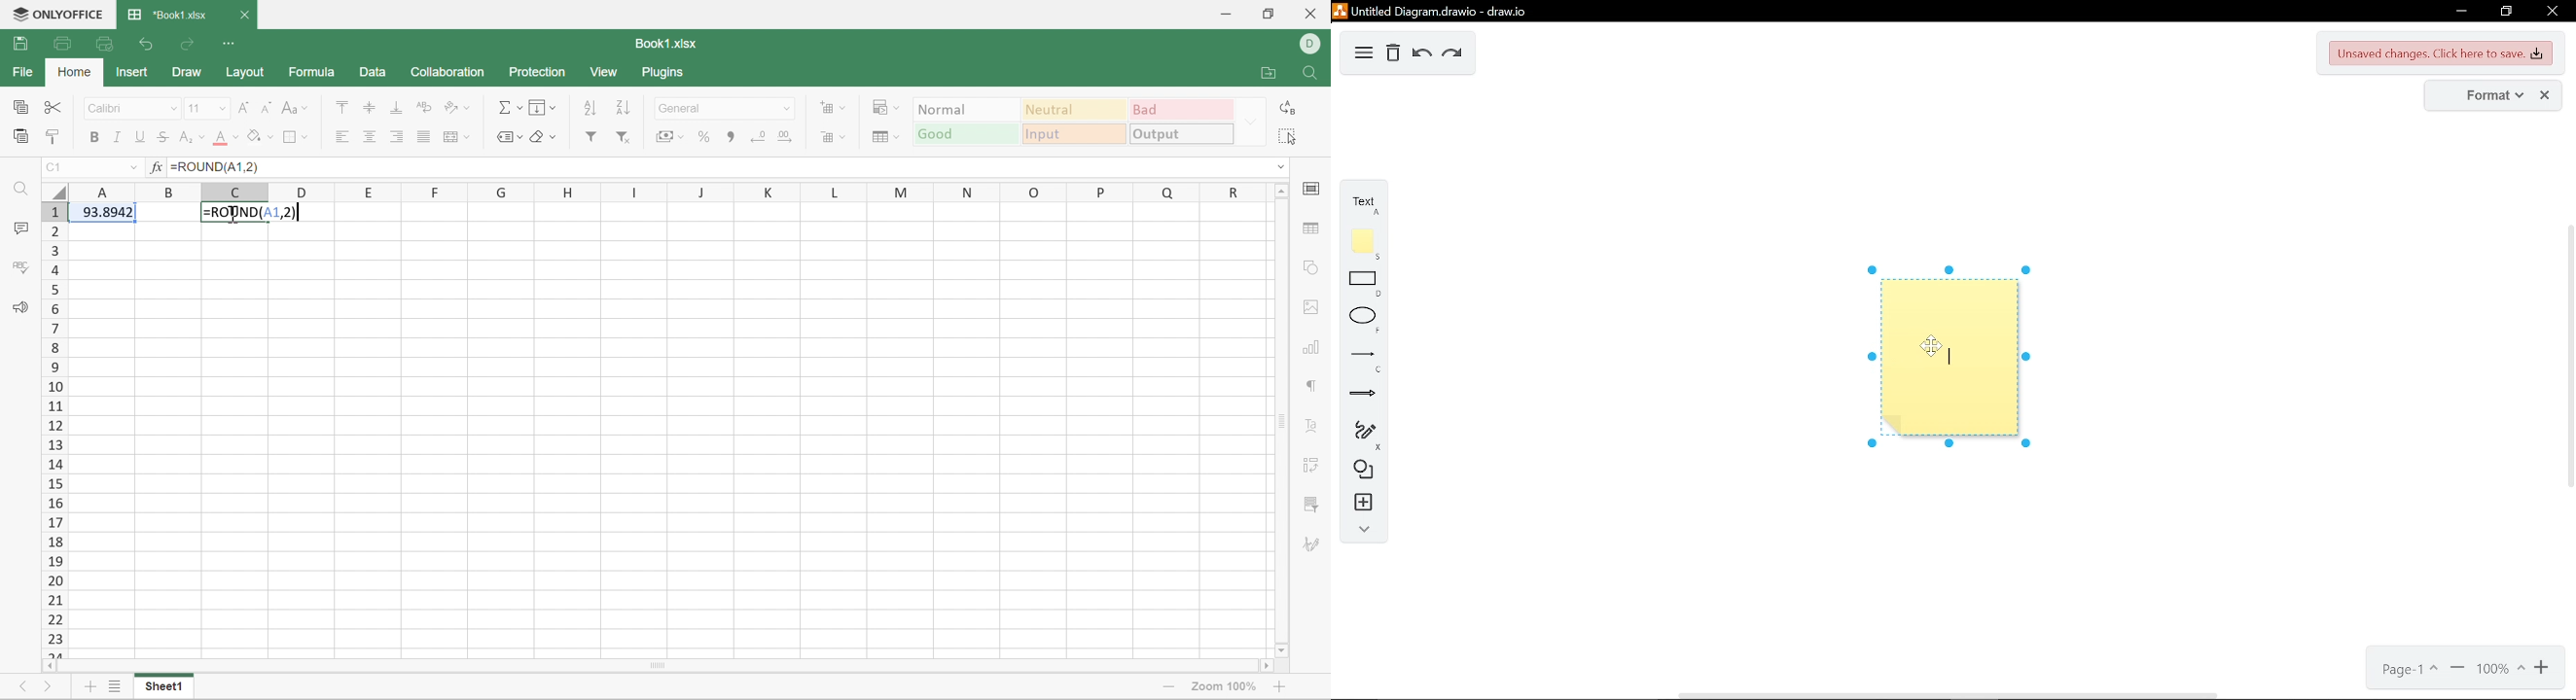  Describe the element at coordinates (1316, 464) in the screenshot. I see `Pivot Table settings` at that location.